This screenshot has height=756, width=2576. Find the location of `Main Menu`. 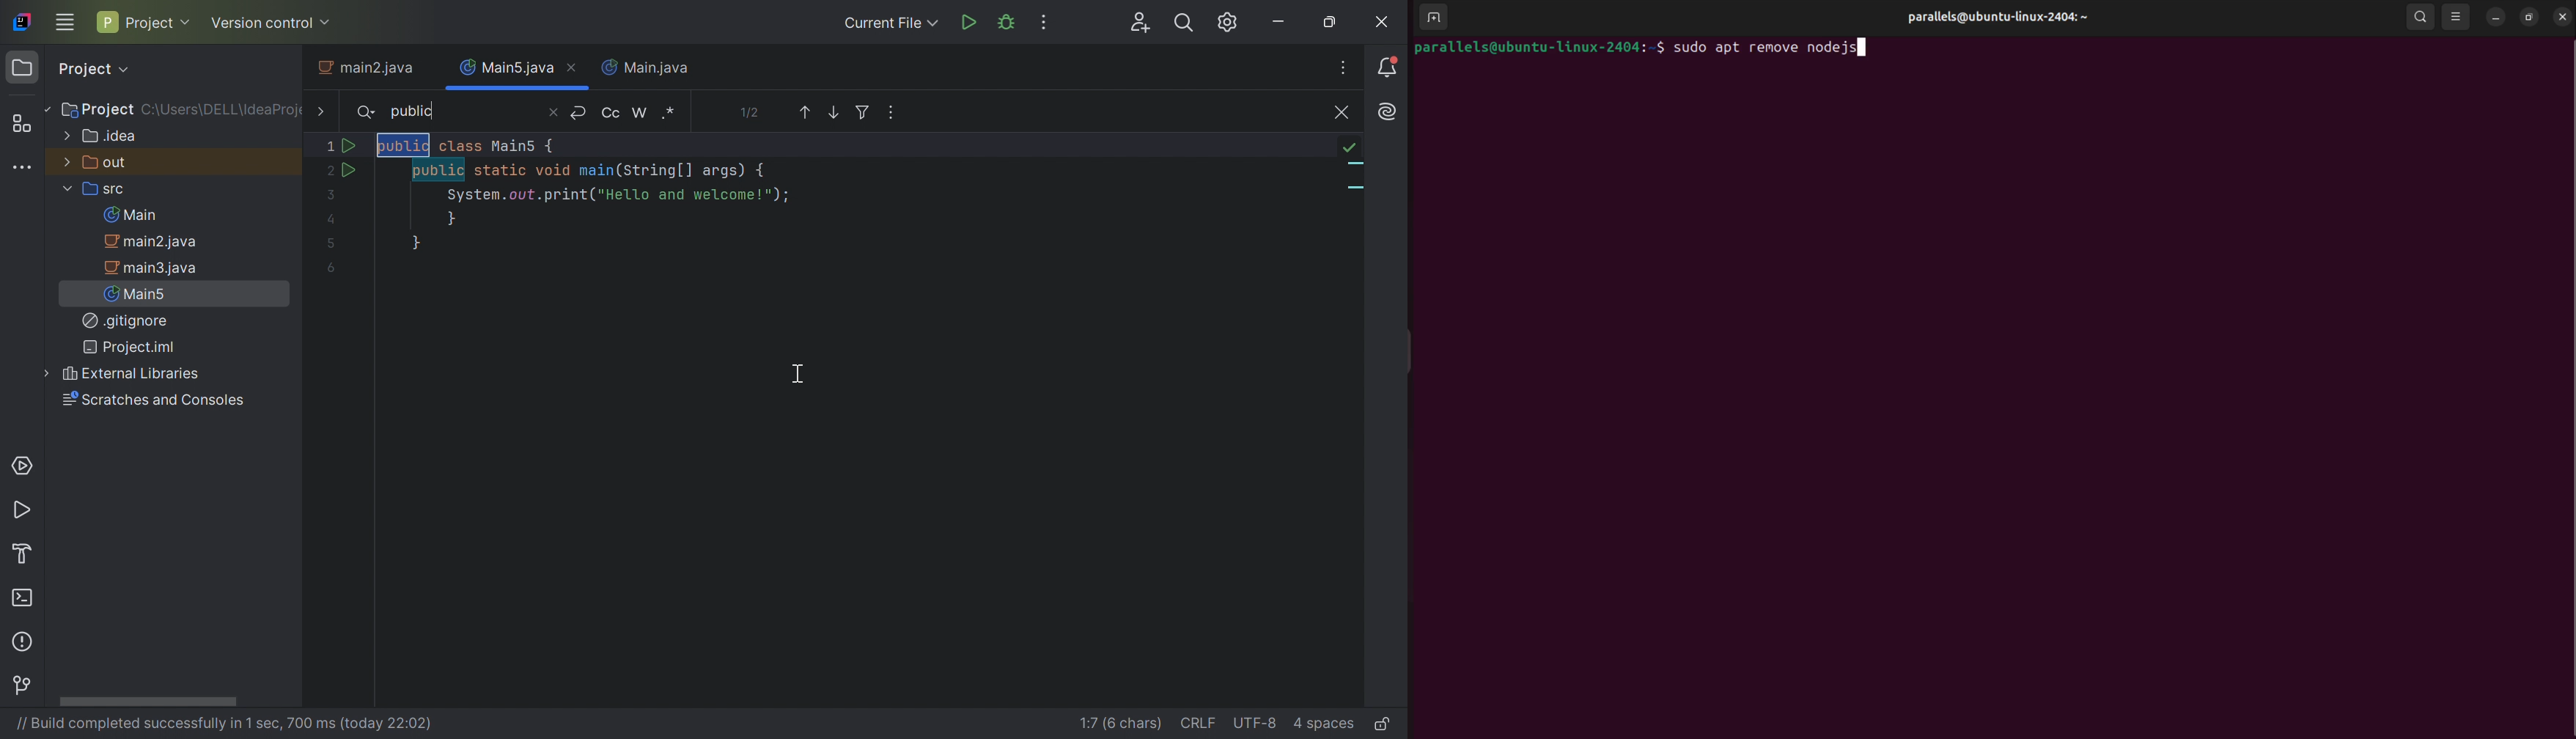

Main Menu is located at coordinates (65, 21).